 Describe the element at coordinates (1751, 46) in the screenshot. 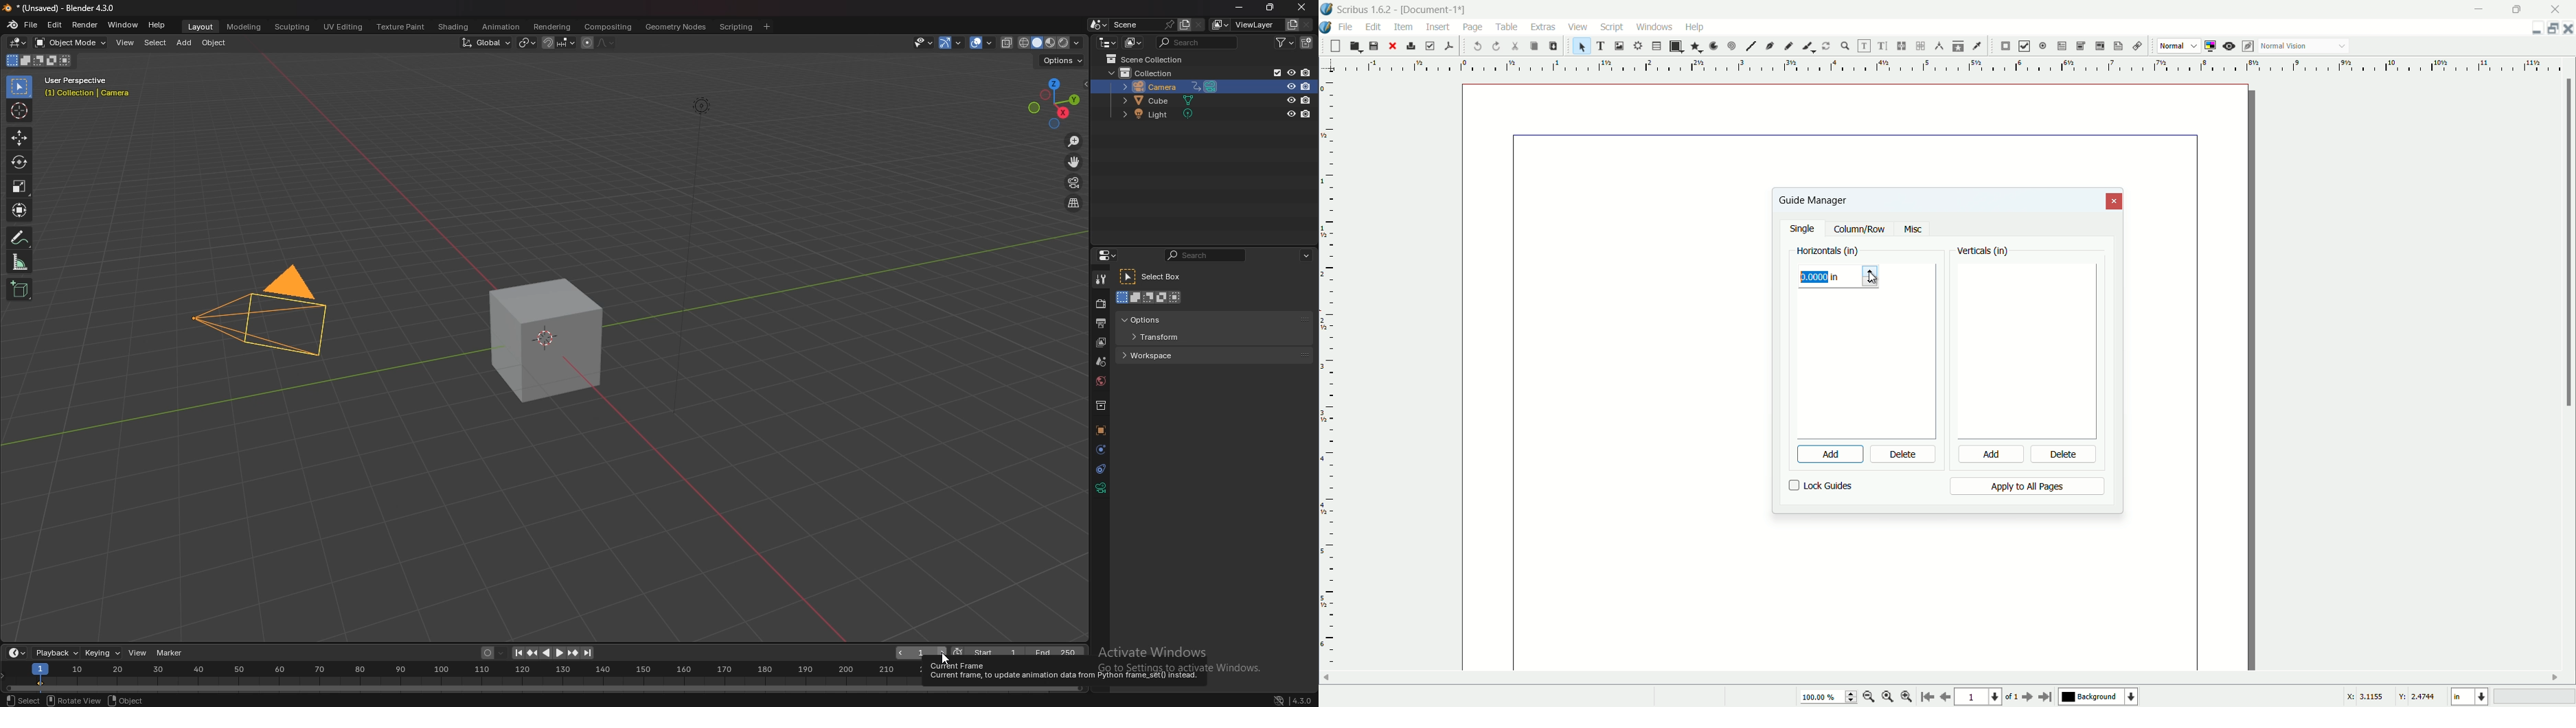

I see `line` at that location.